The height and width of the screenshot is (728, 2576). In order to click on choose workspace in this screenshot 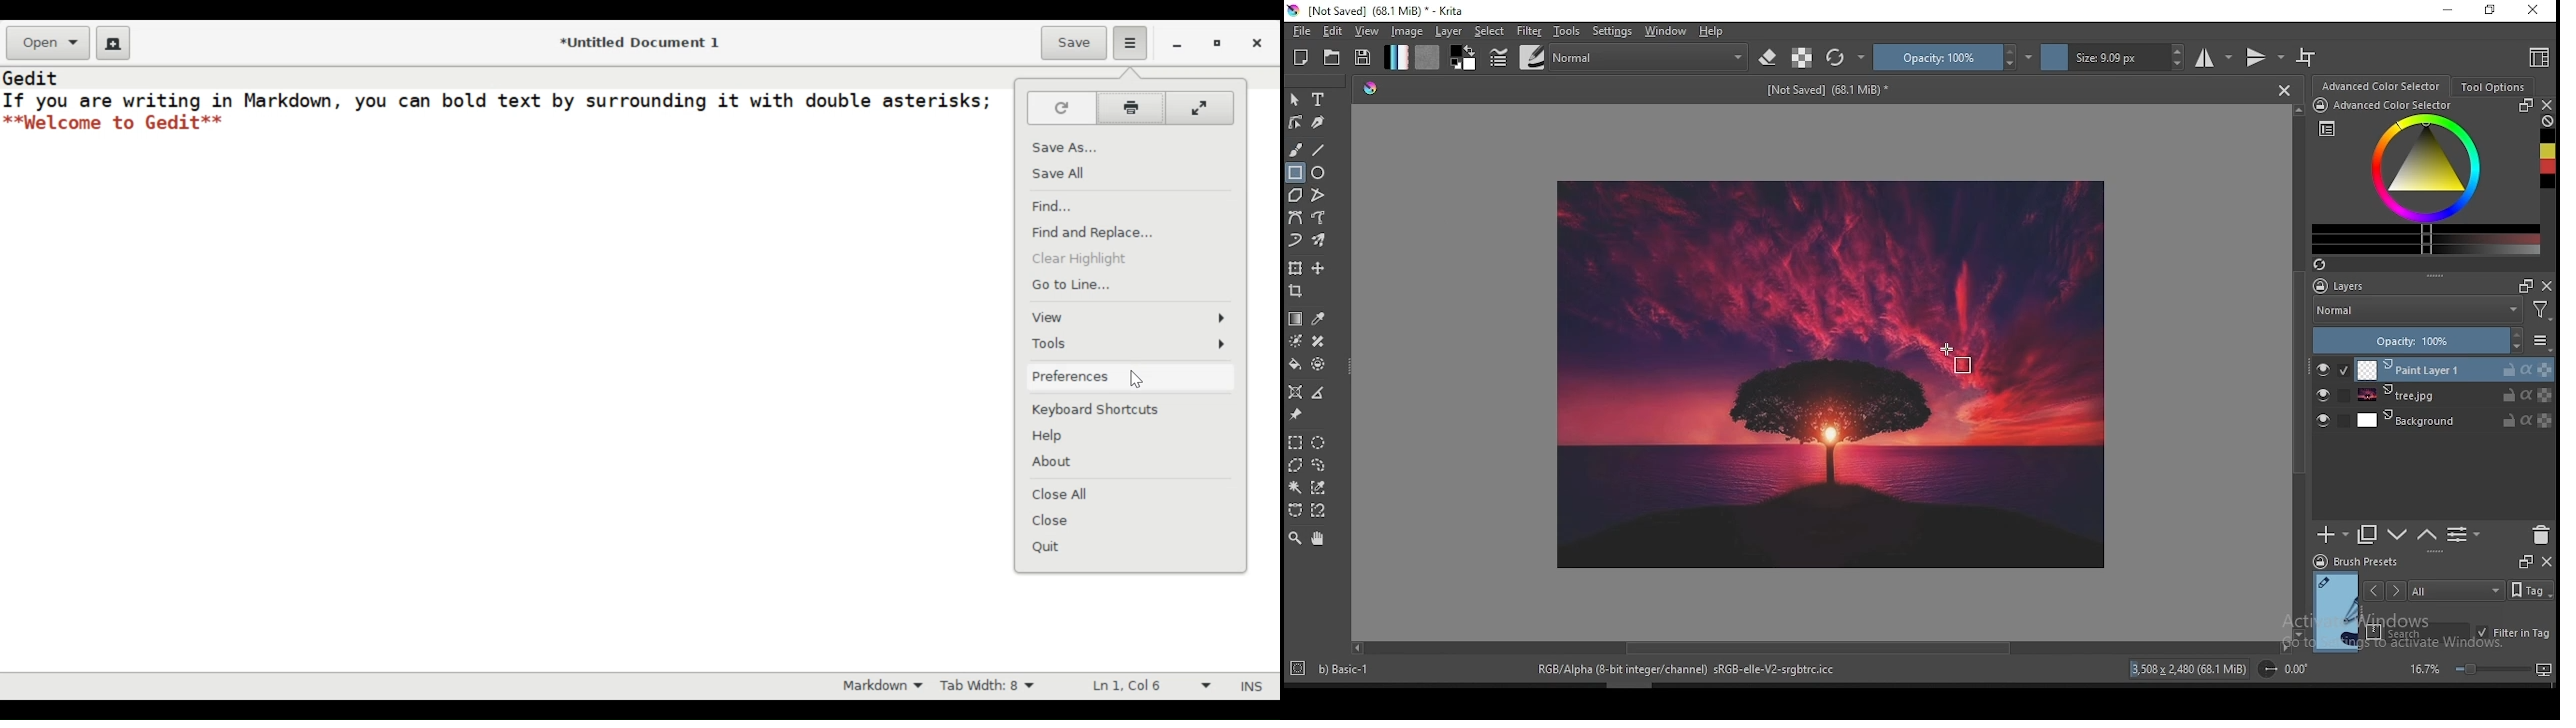, I will do `click(2537, 59)`.